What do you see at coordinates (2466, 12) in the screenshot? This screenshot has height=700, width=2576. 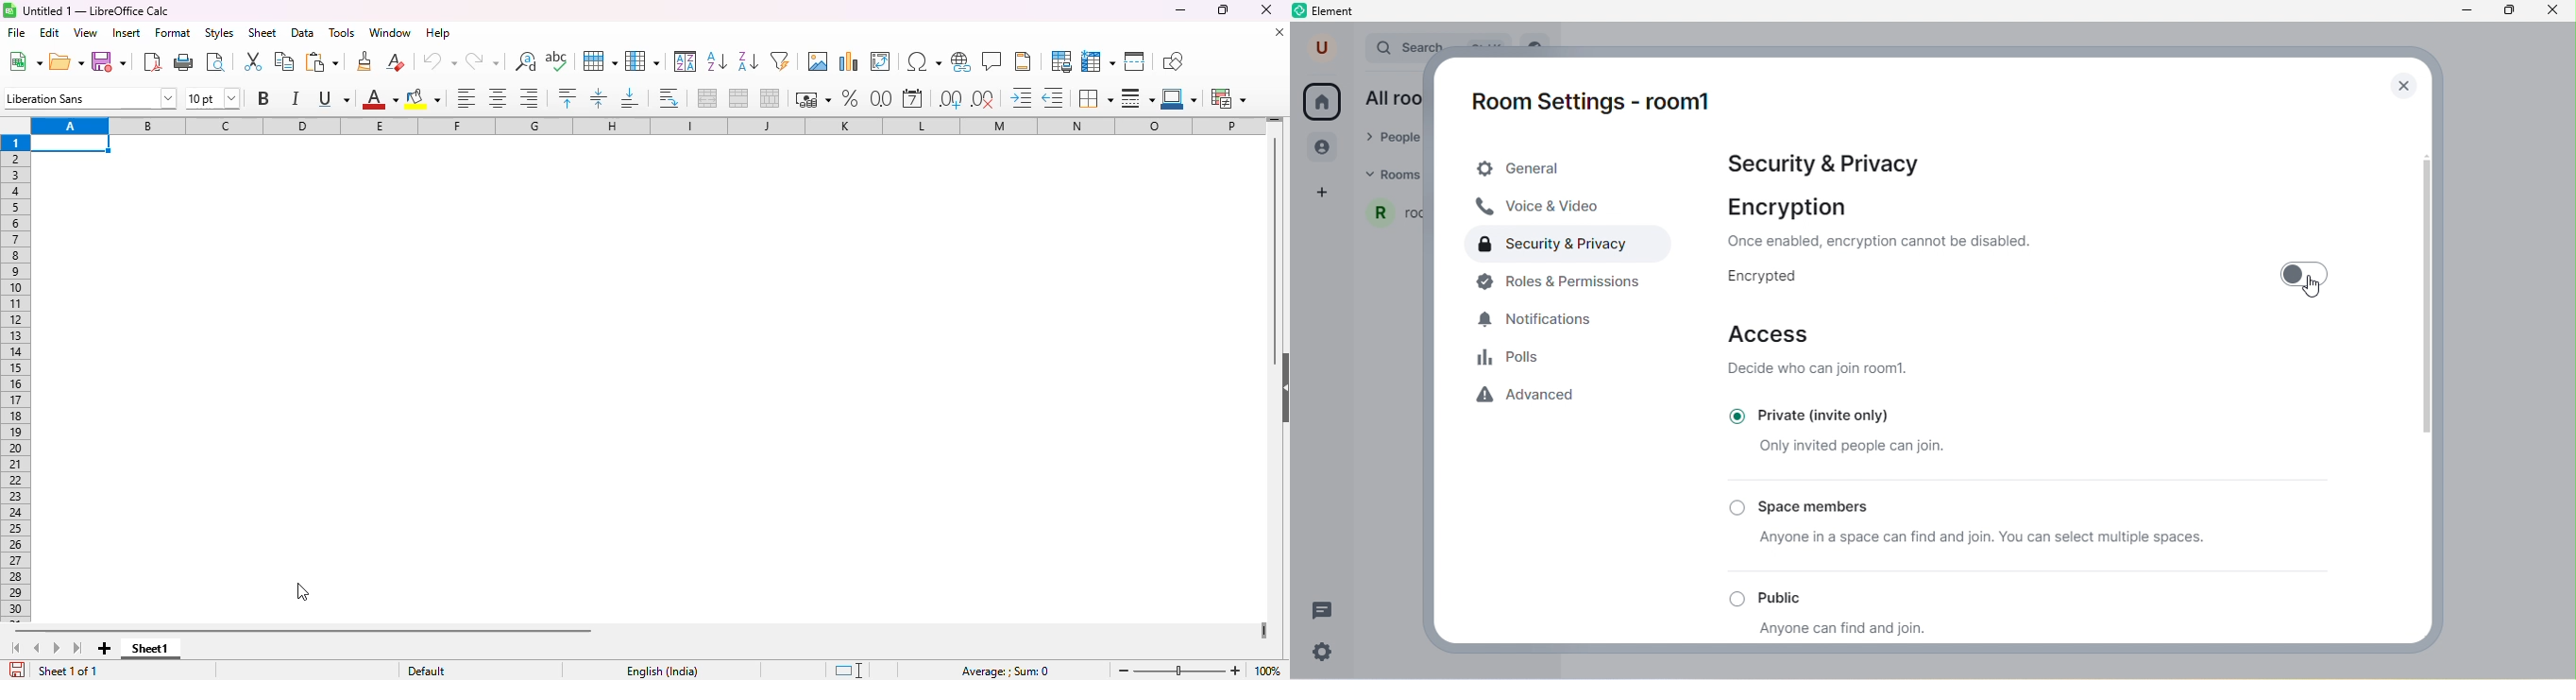 I see `minimize` at bounding box center [2466, 12].